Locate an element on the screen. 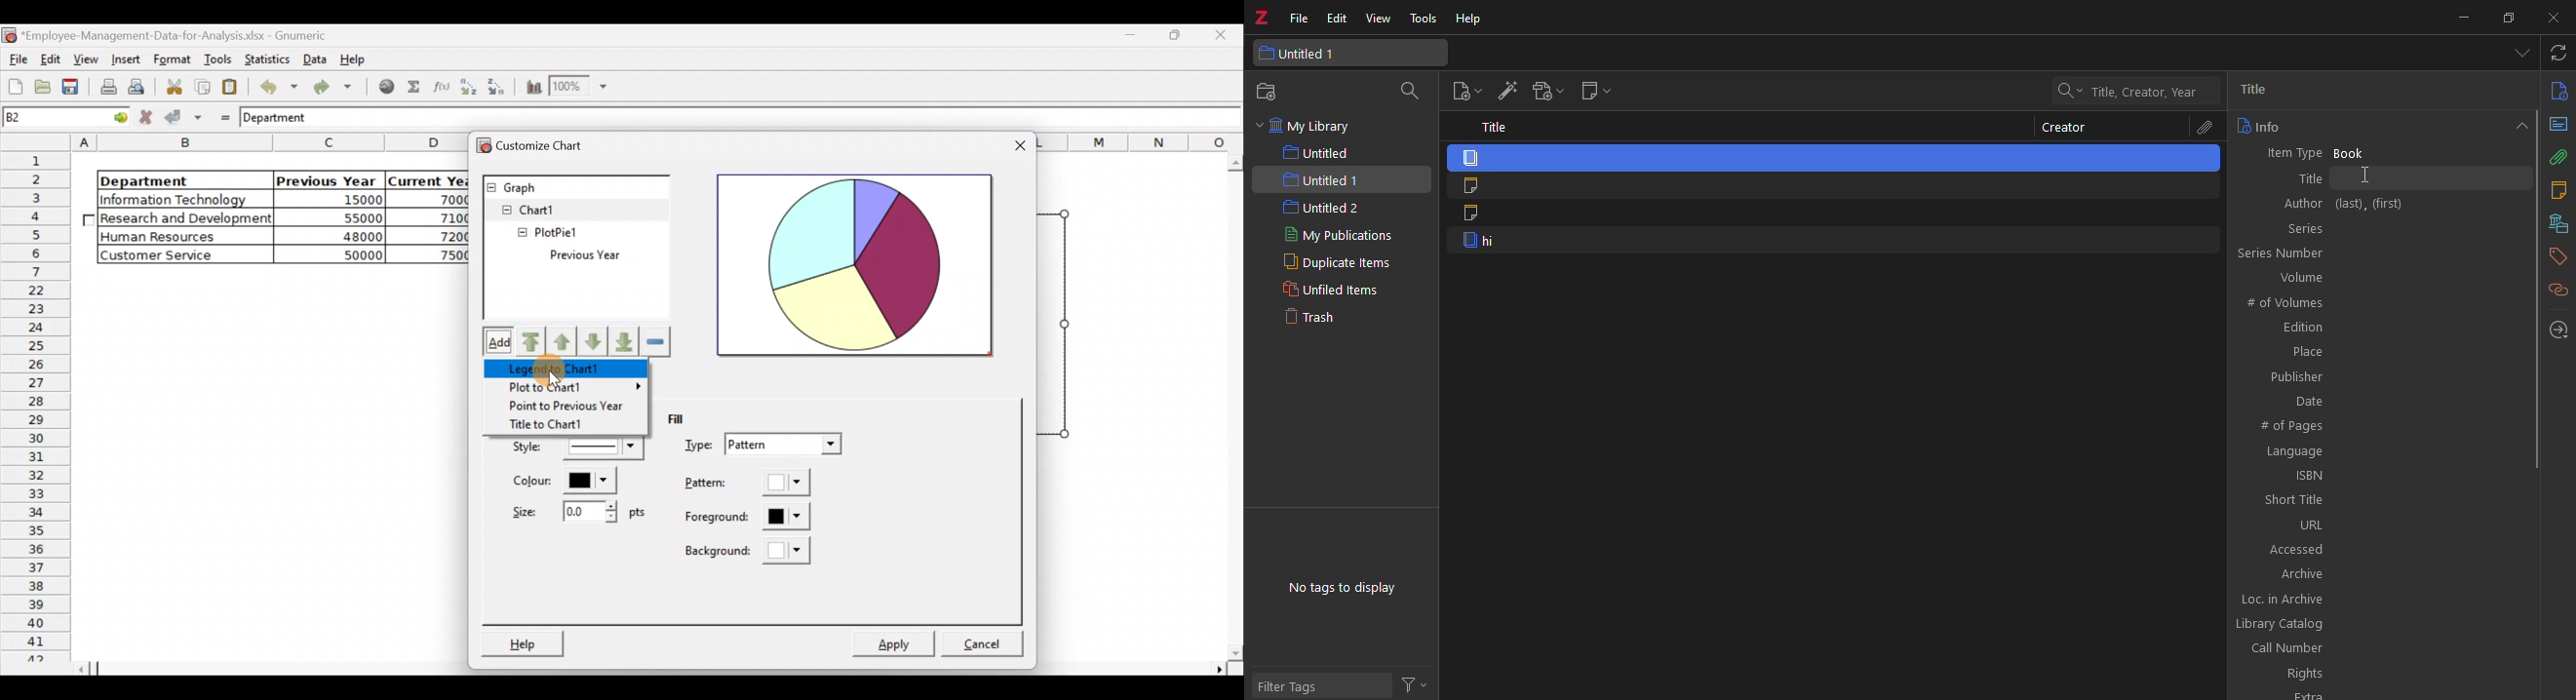  Sum into the current cell is located at coordinates (415, 86).